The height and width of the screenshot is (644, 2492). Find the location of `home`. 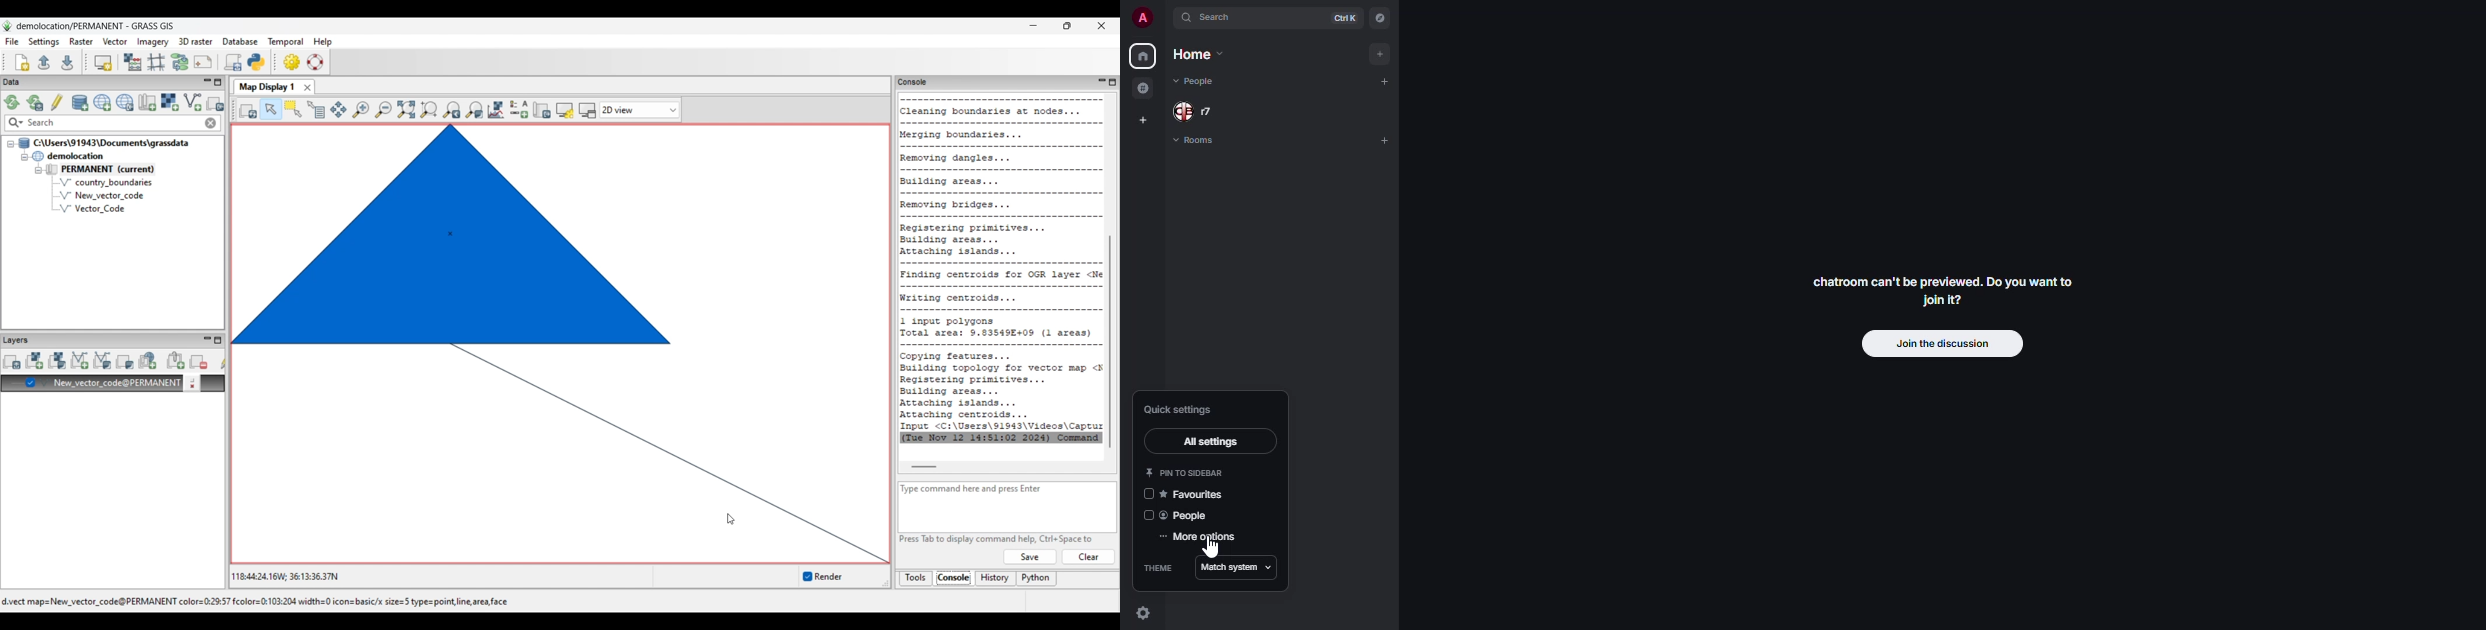

home is located at coordinates (1199, 55).